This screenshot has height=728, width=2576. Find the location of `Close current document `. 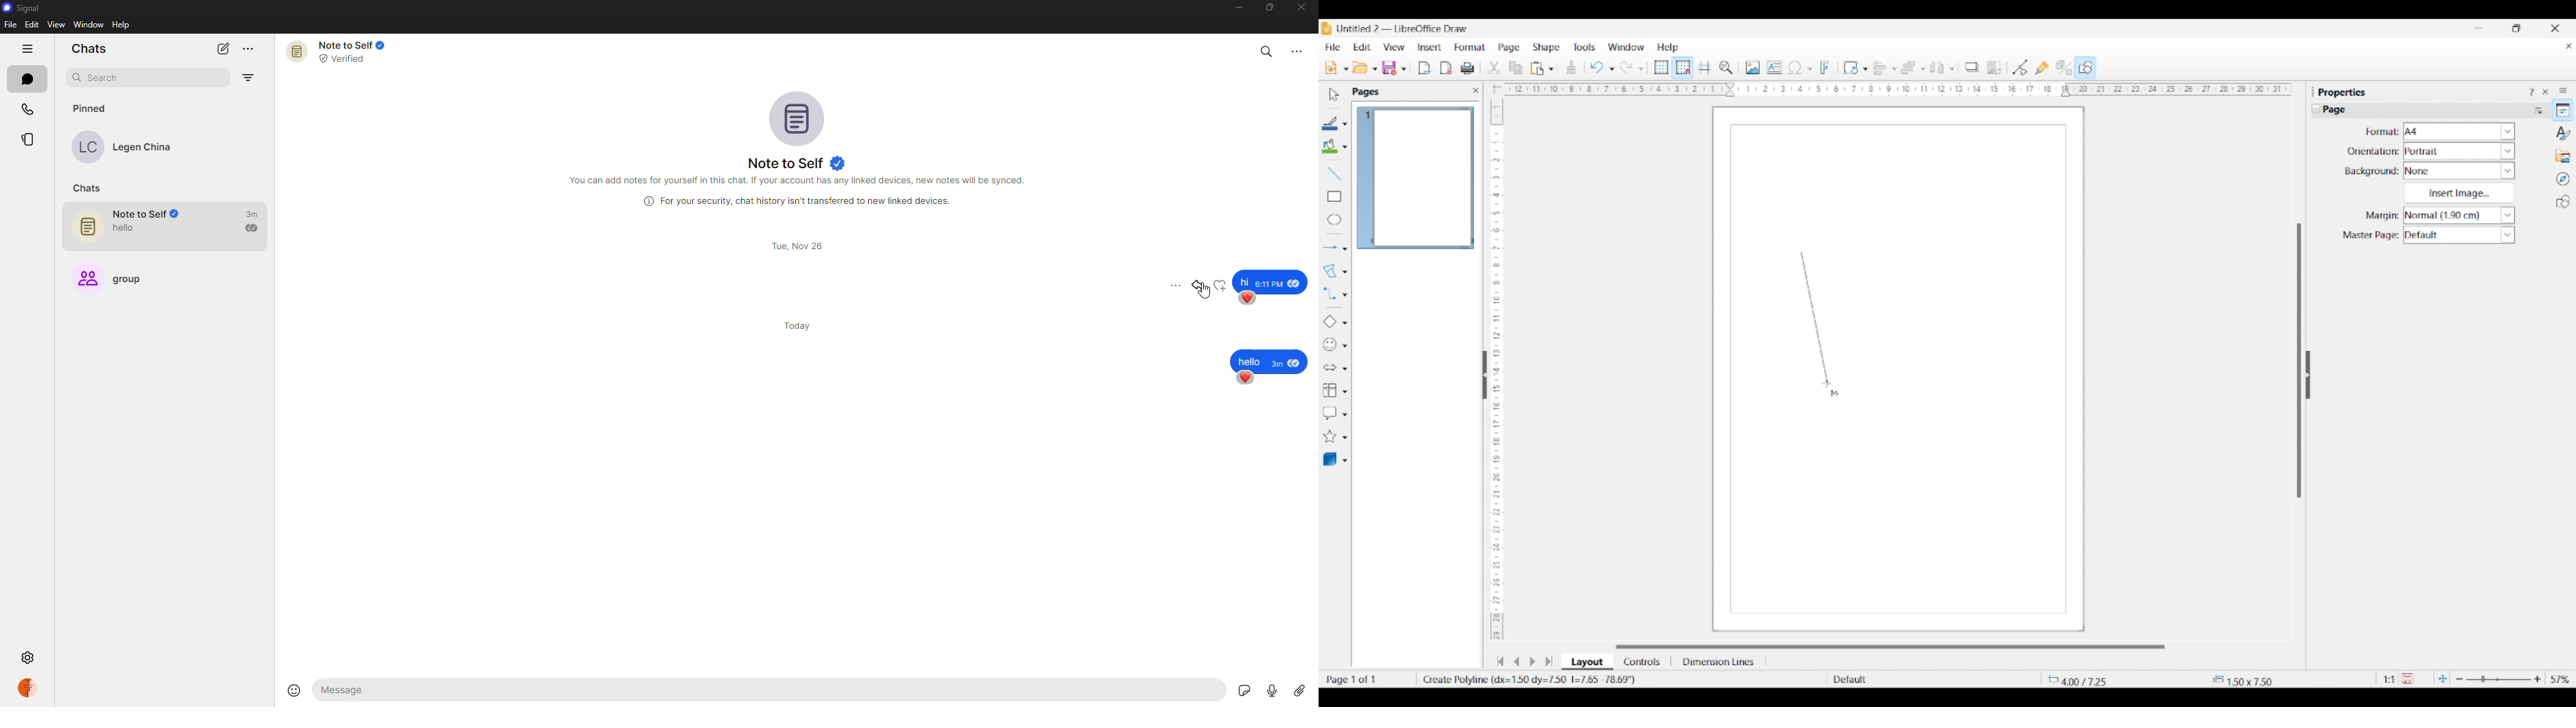

Close current document  is located at coordinates (2568, 46).